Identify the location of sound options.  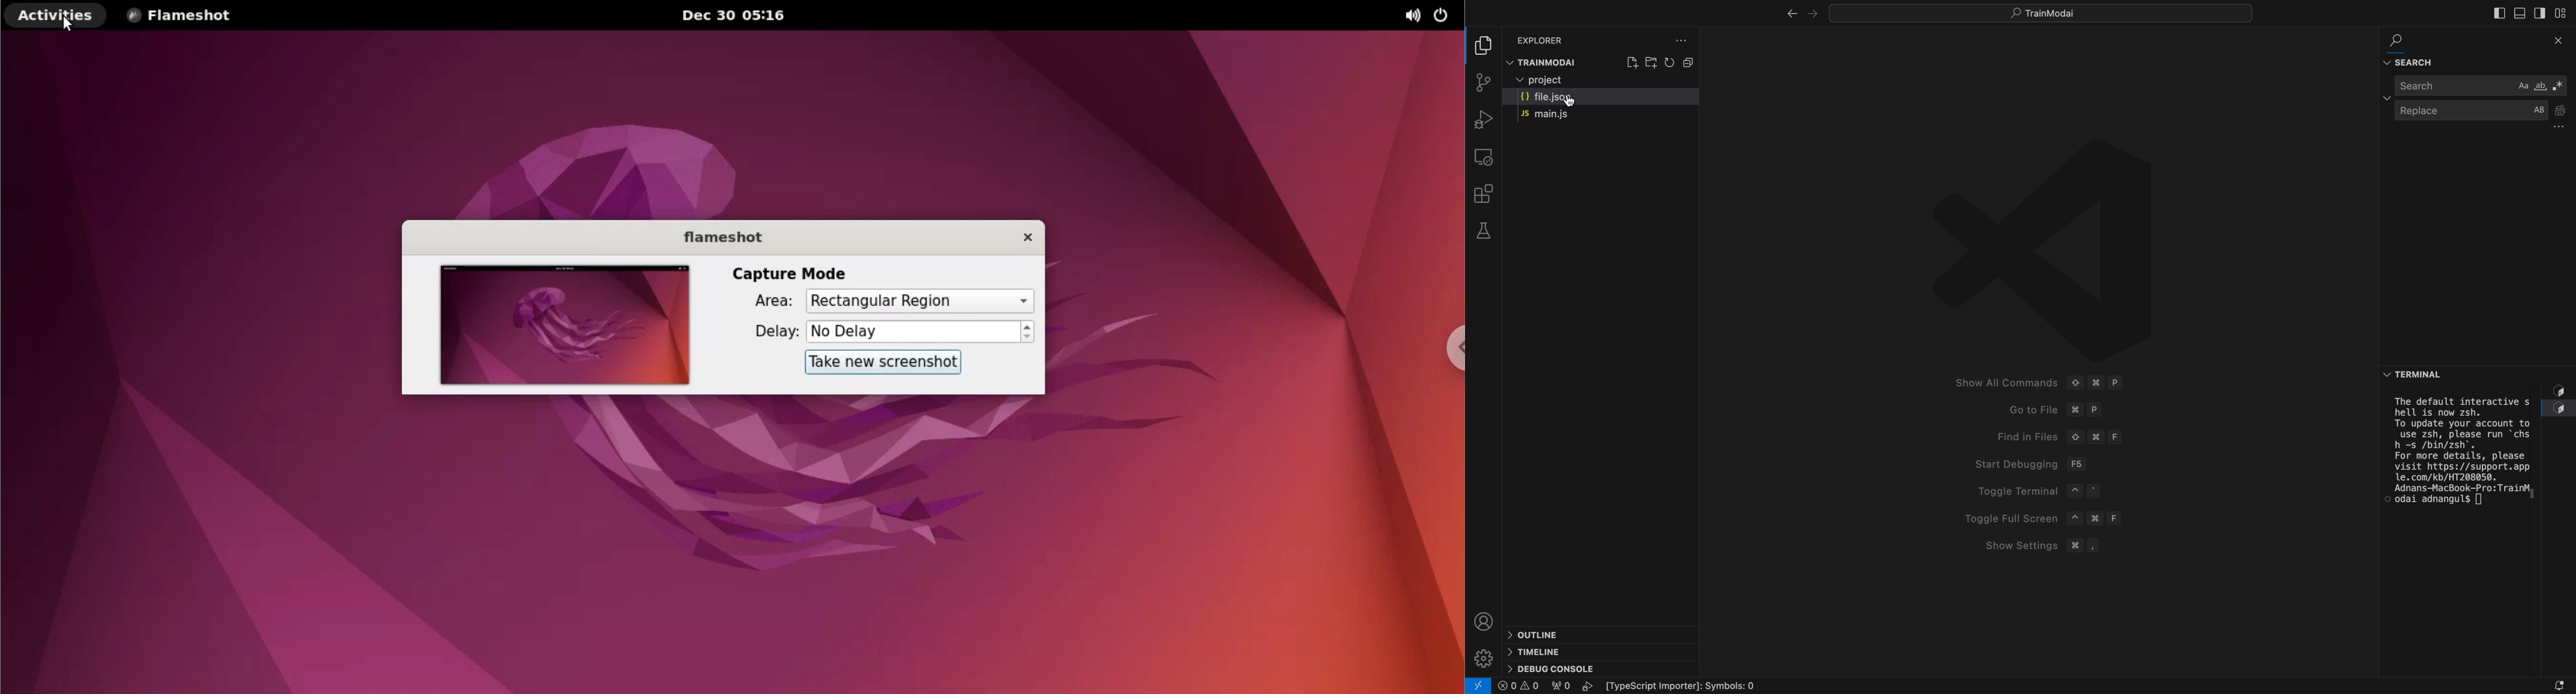
(1409, 18).